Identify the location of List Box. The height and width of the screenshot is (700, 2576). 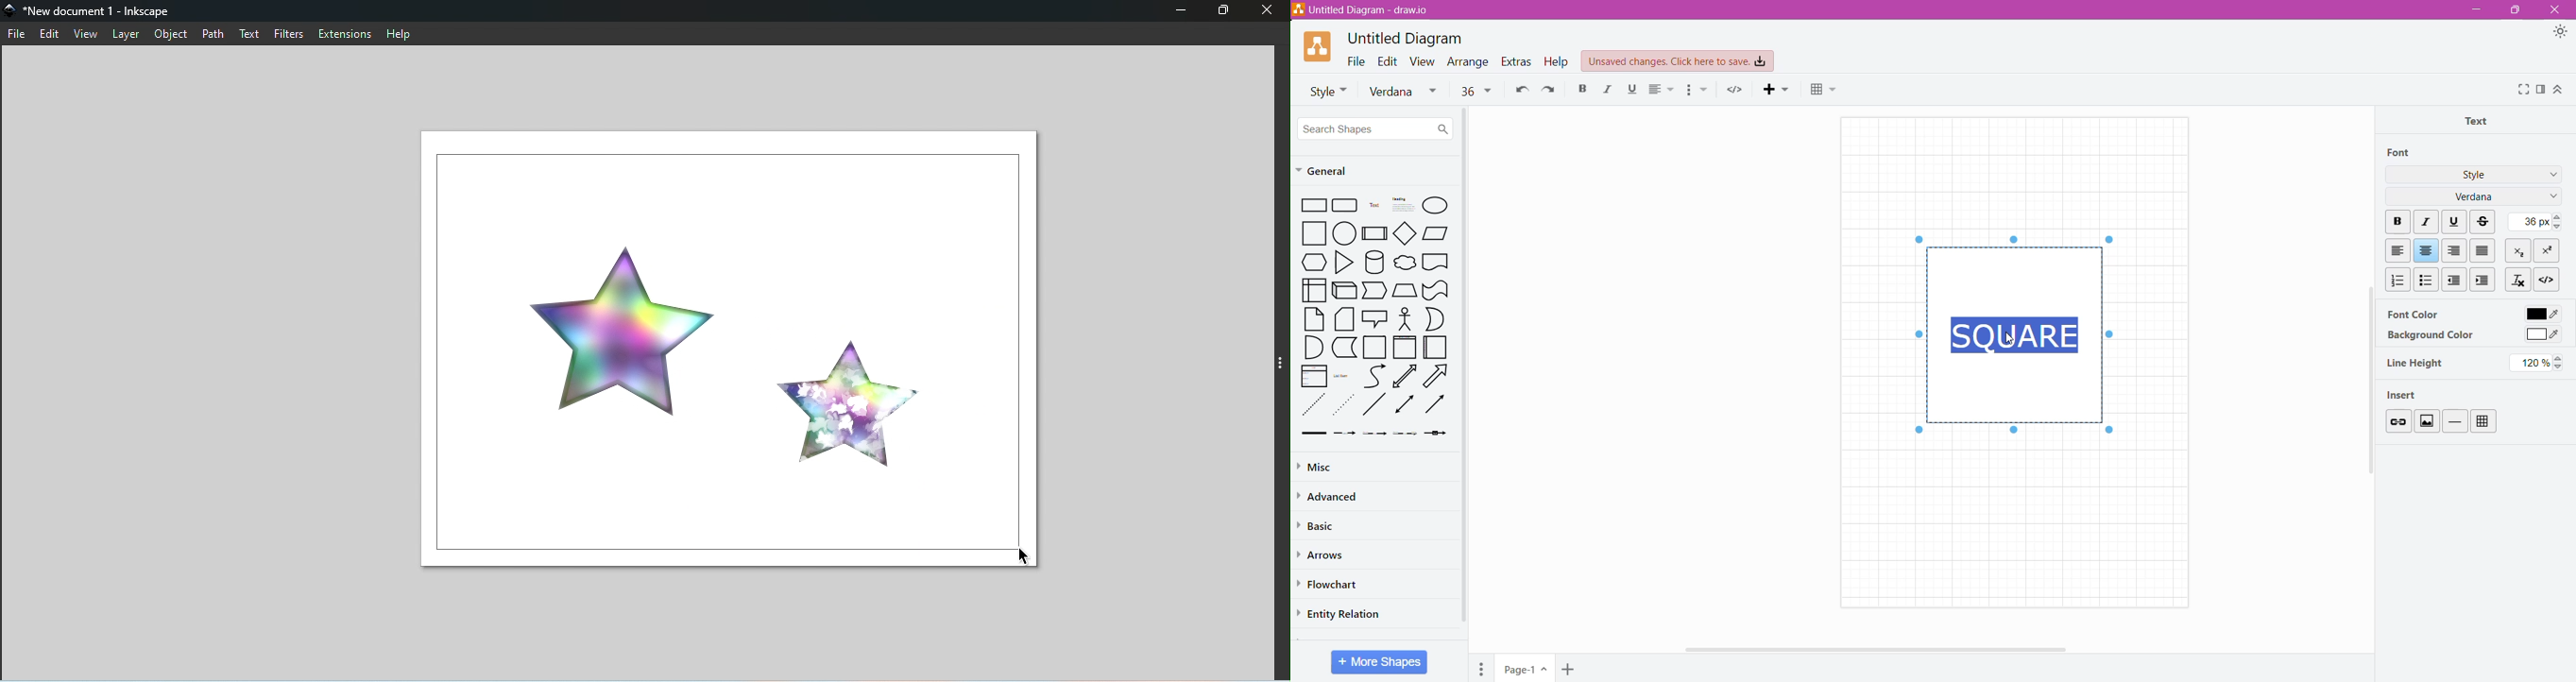
(1312, 376).